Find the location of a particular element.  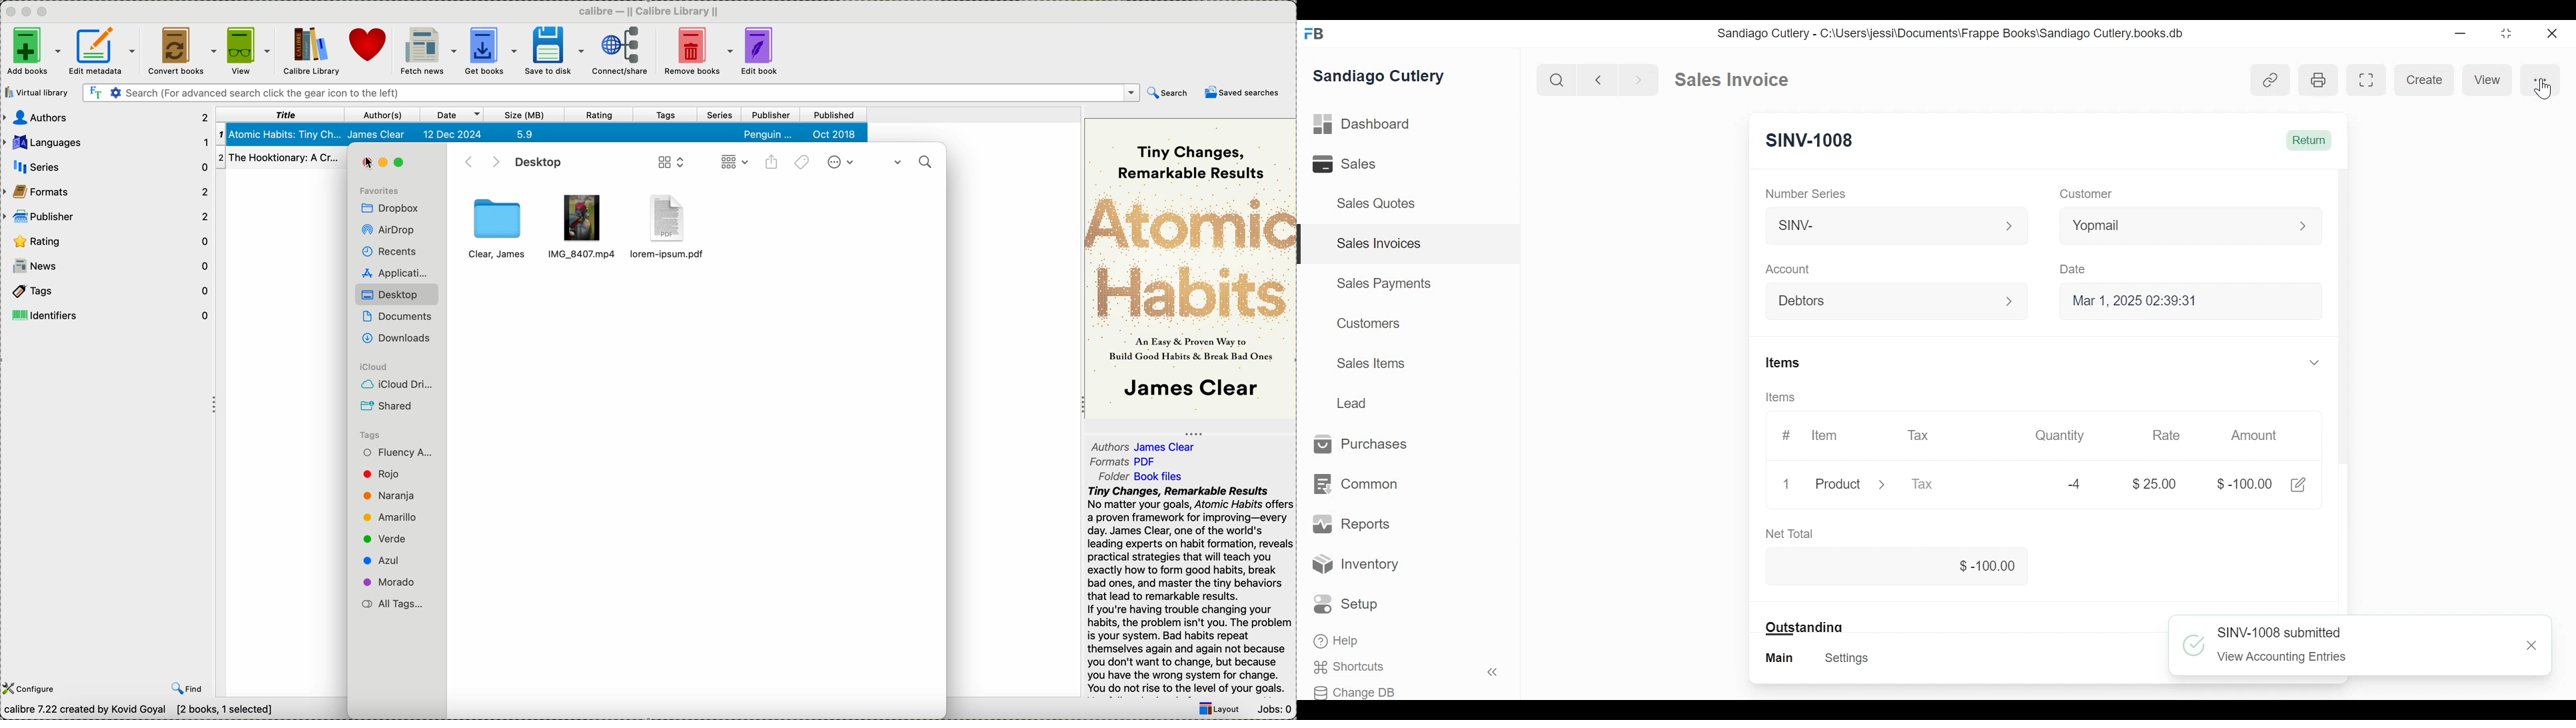

Purchases is located at coordinates (1361, 443).